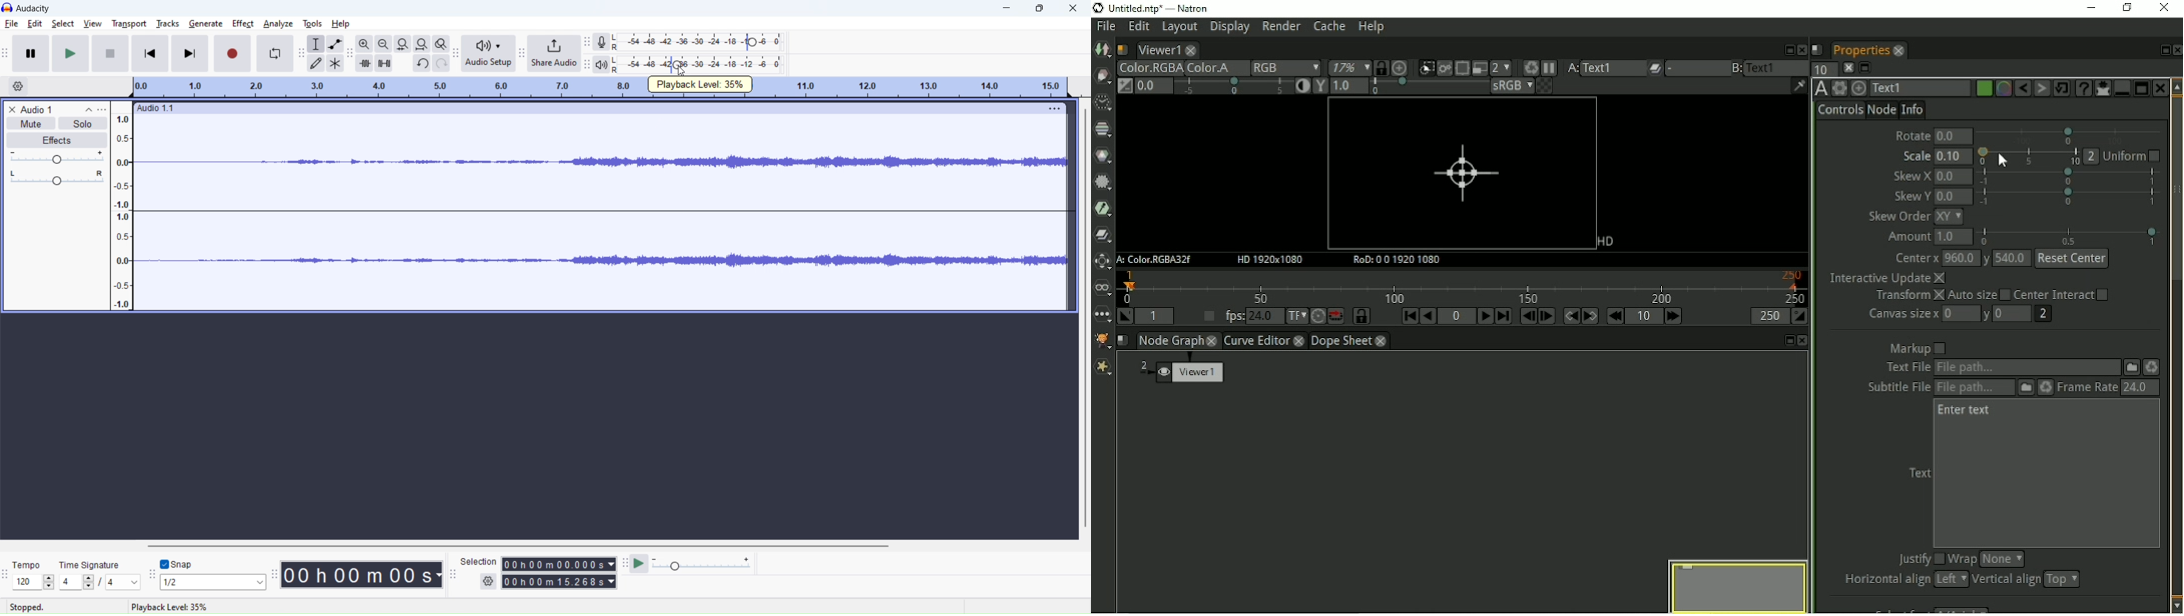 This screenshot has height=616, width=2184. What do you see at coordinates (33, 9) in the screenshot?
I see `audacity` at bounding box center [33, 9].